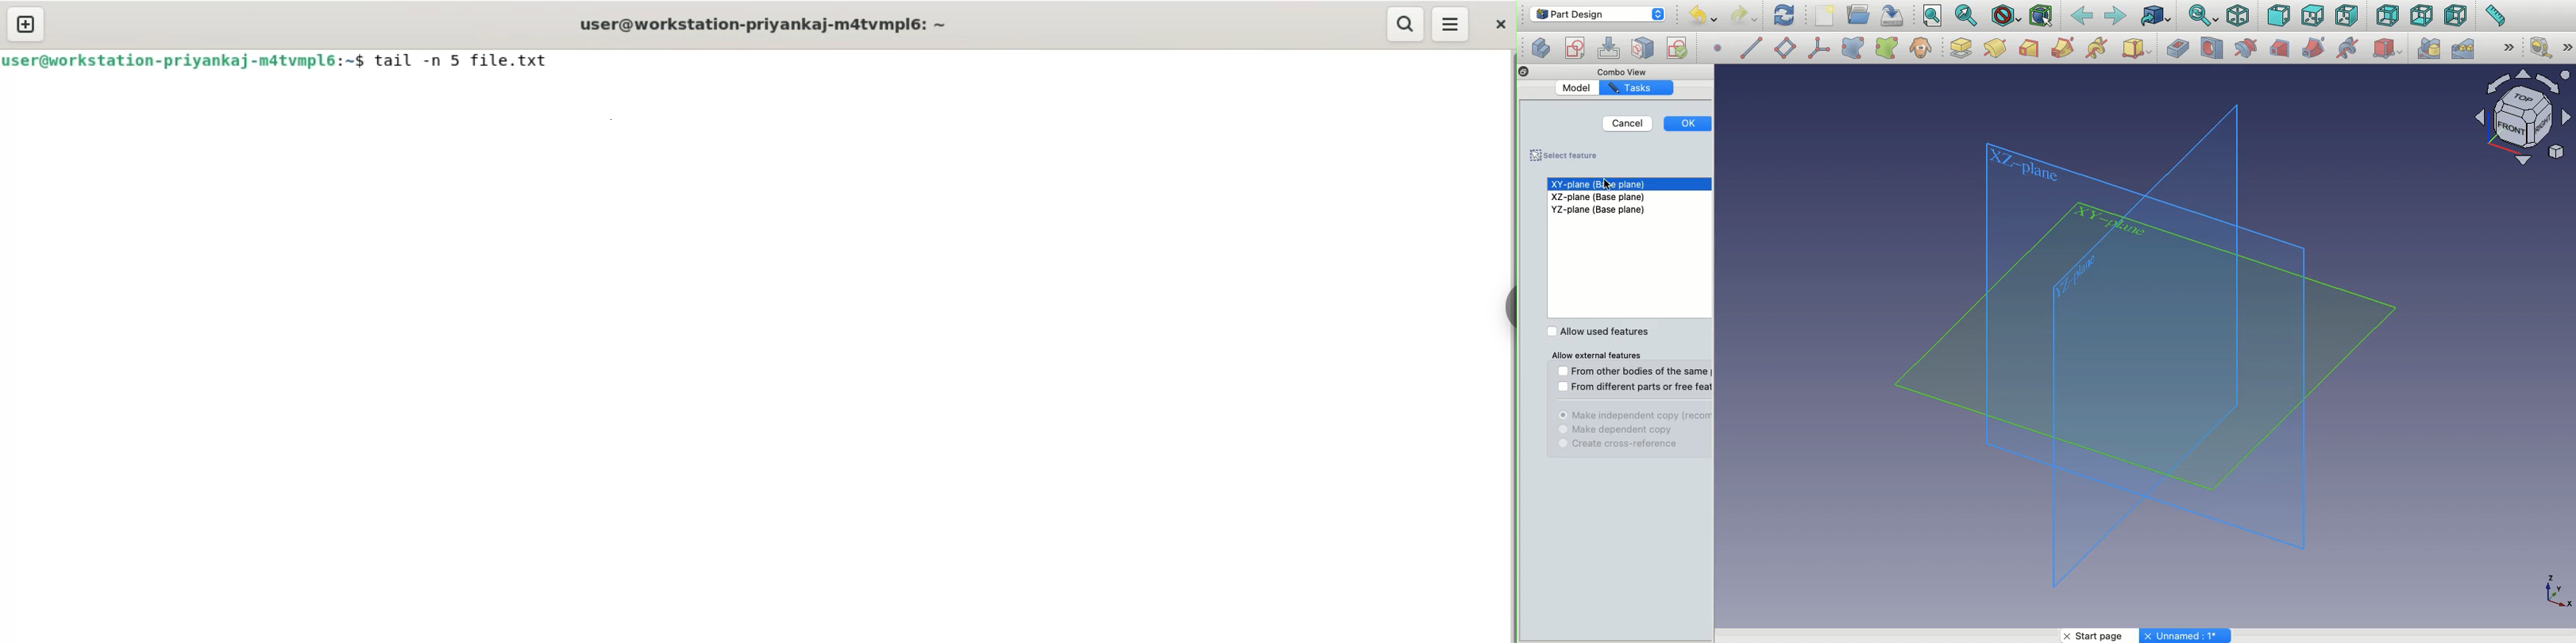 The image size is (2576, 644). Describe the element at coordinates (2245, 49) in the screenshot. I see `Groove` at that location.